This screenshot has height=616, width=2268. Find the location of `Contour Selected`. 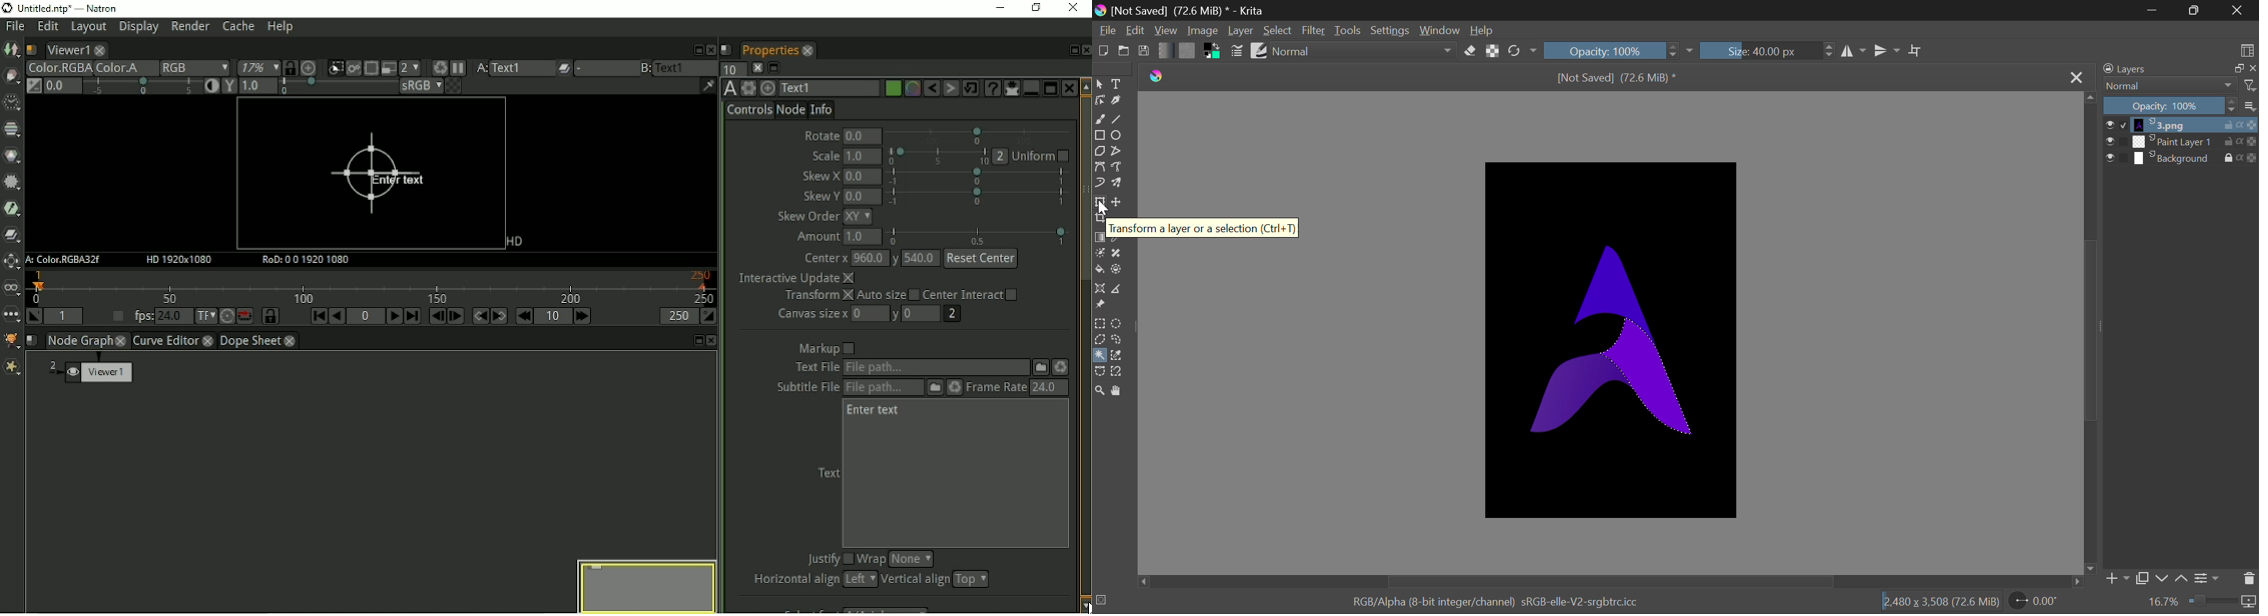

Contour Selected is located at coordinates (1643, 371).